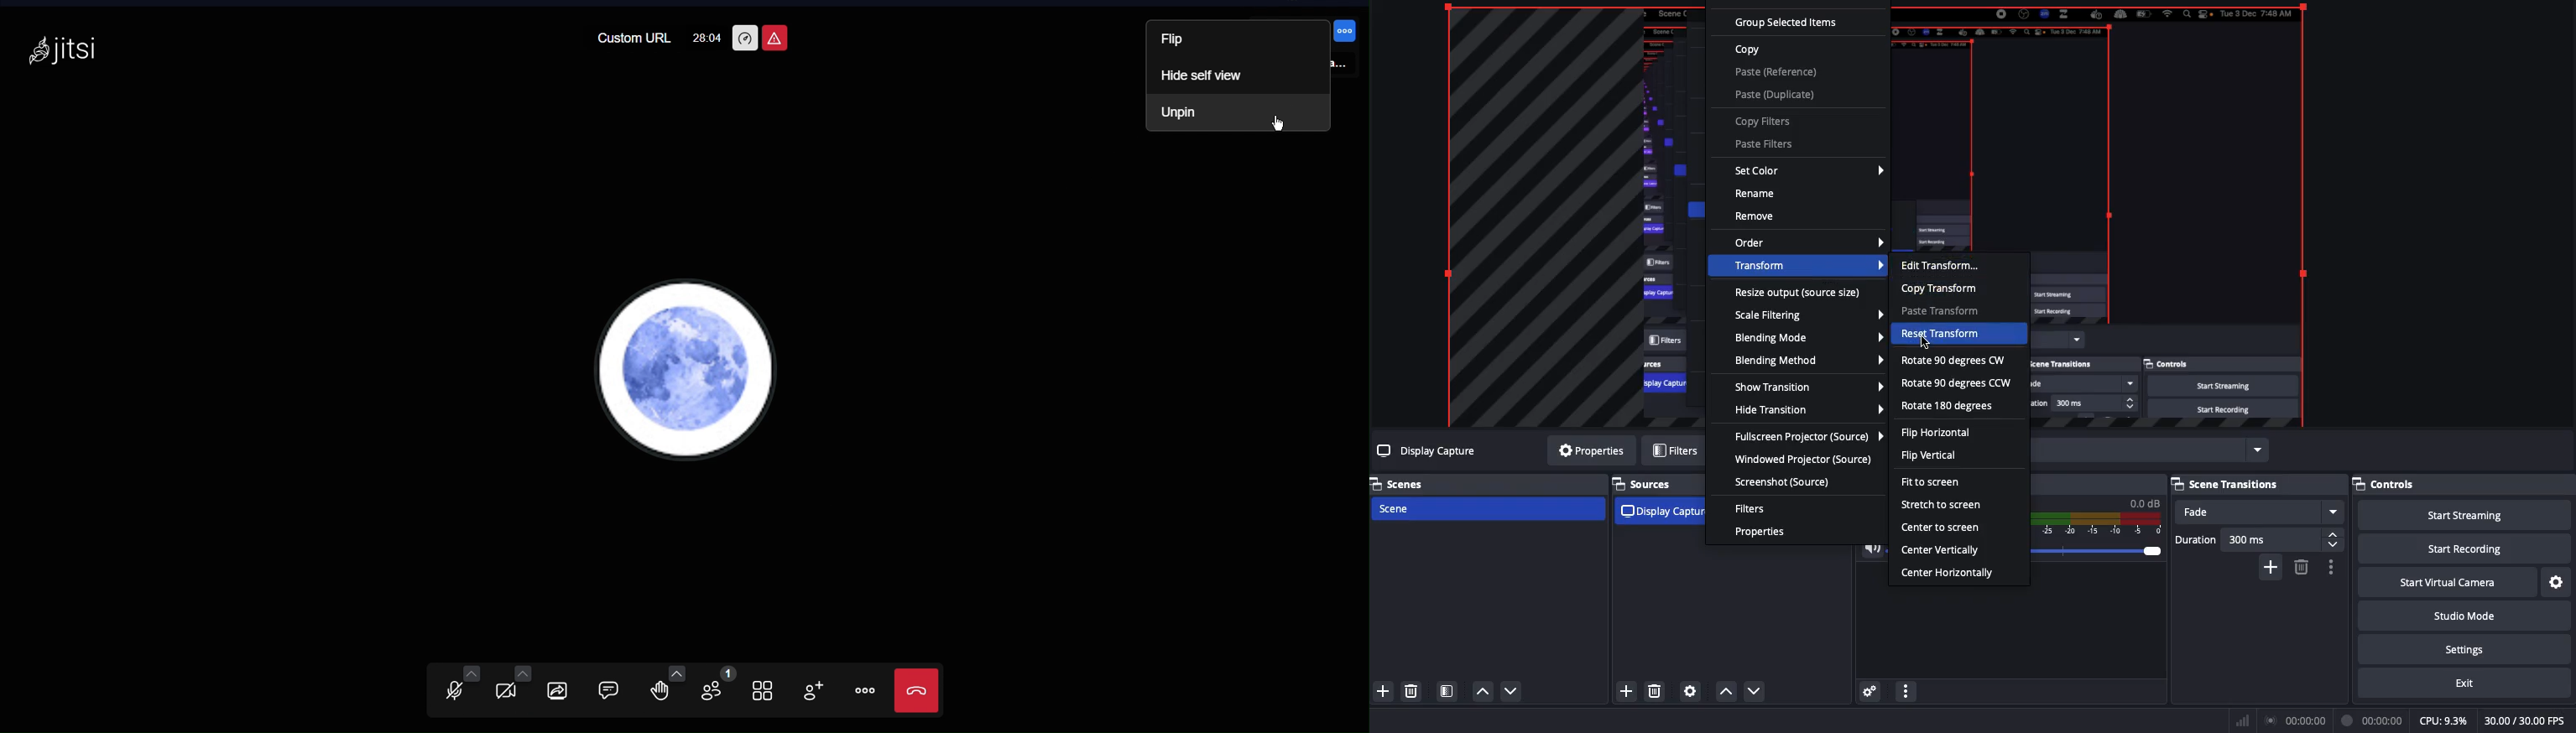 This screenshot has width=2576, height=756. What do you see at coordinates (1937, 289) in the screenshot?
I see `Copy transform ` at bounding box center [1937, 289].